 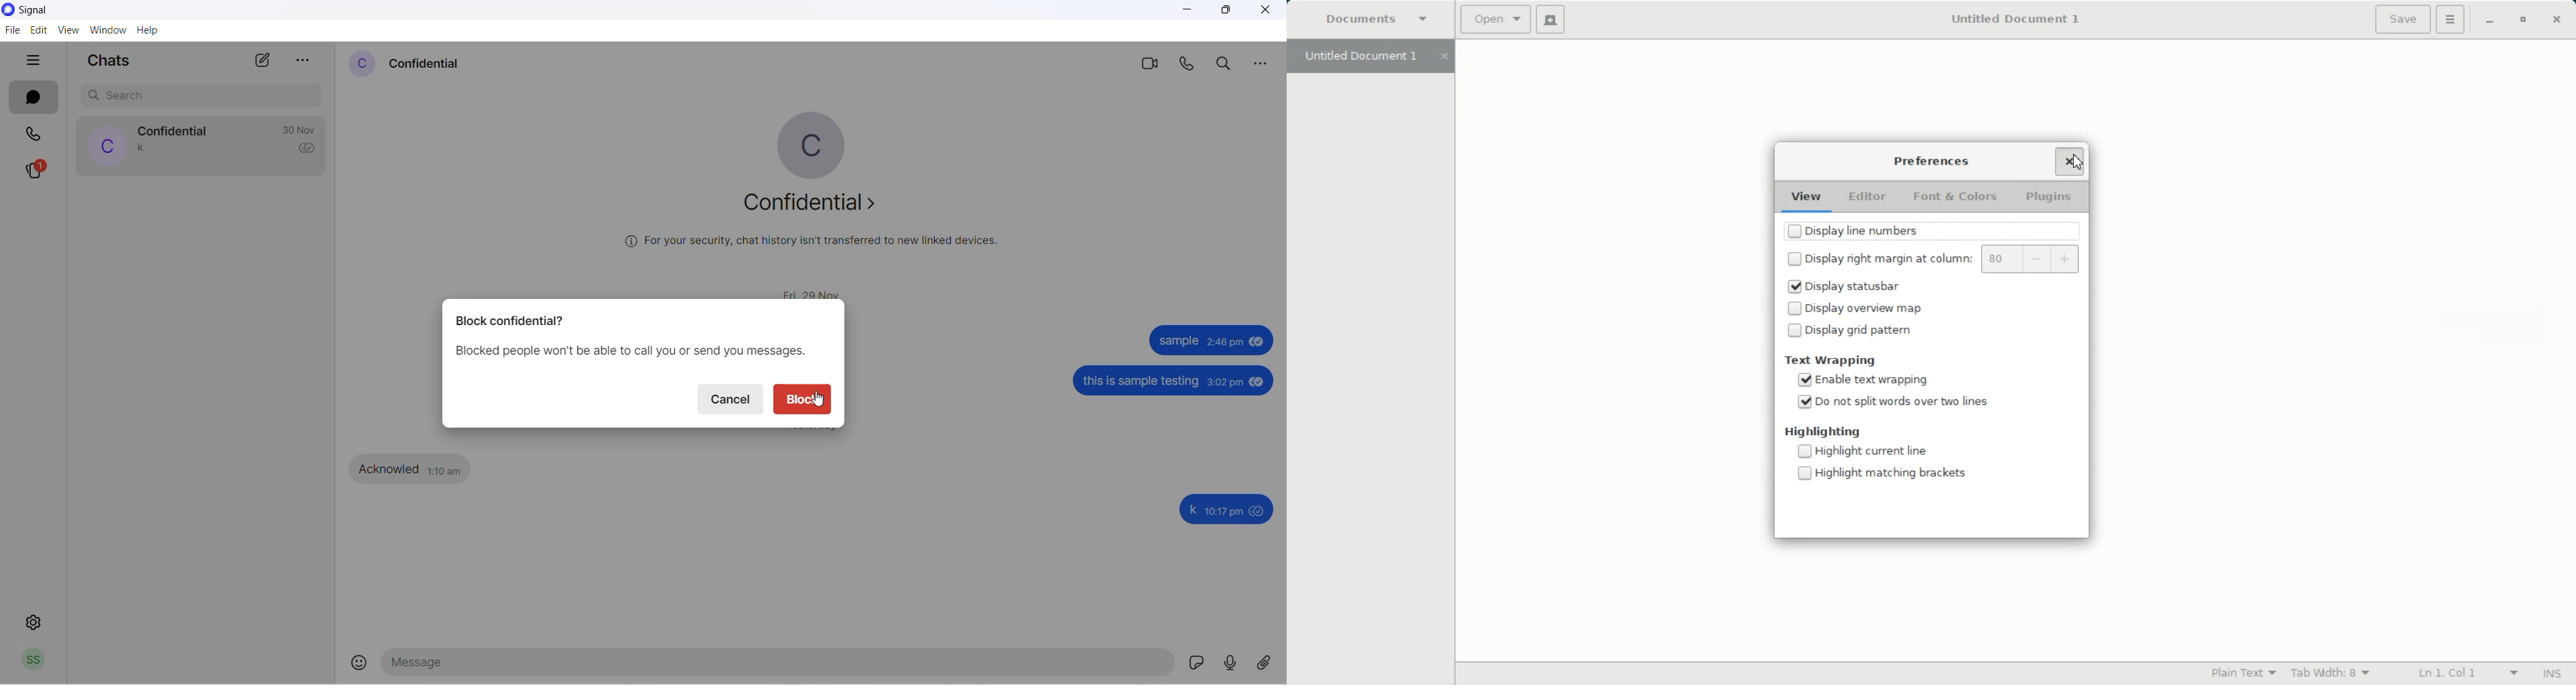 What do you see at coordinates (1192, 509) in the screenshot?
I see `k` at bounding box center [1192, 509].